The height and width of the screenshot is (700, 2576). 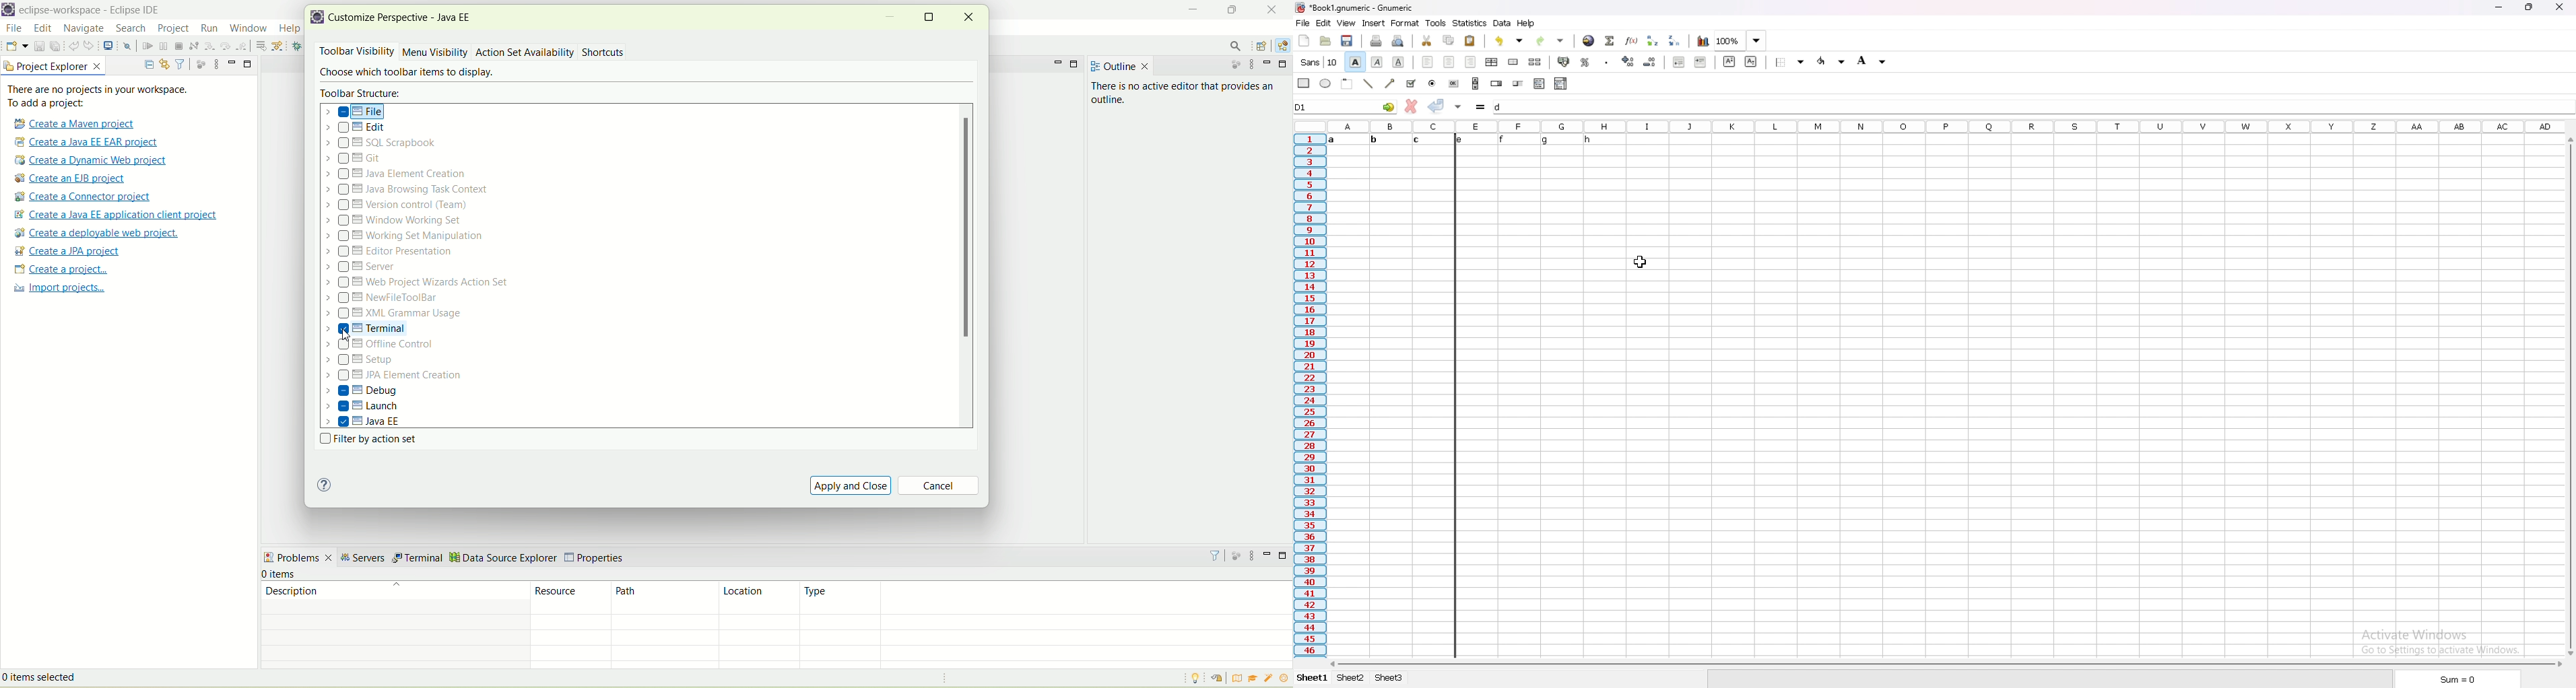 What do you see at coordinates (1437, 23) in the screenshot?
I see `tools` at bounding box center [1437, 23].